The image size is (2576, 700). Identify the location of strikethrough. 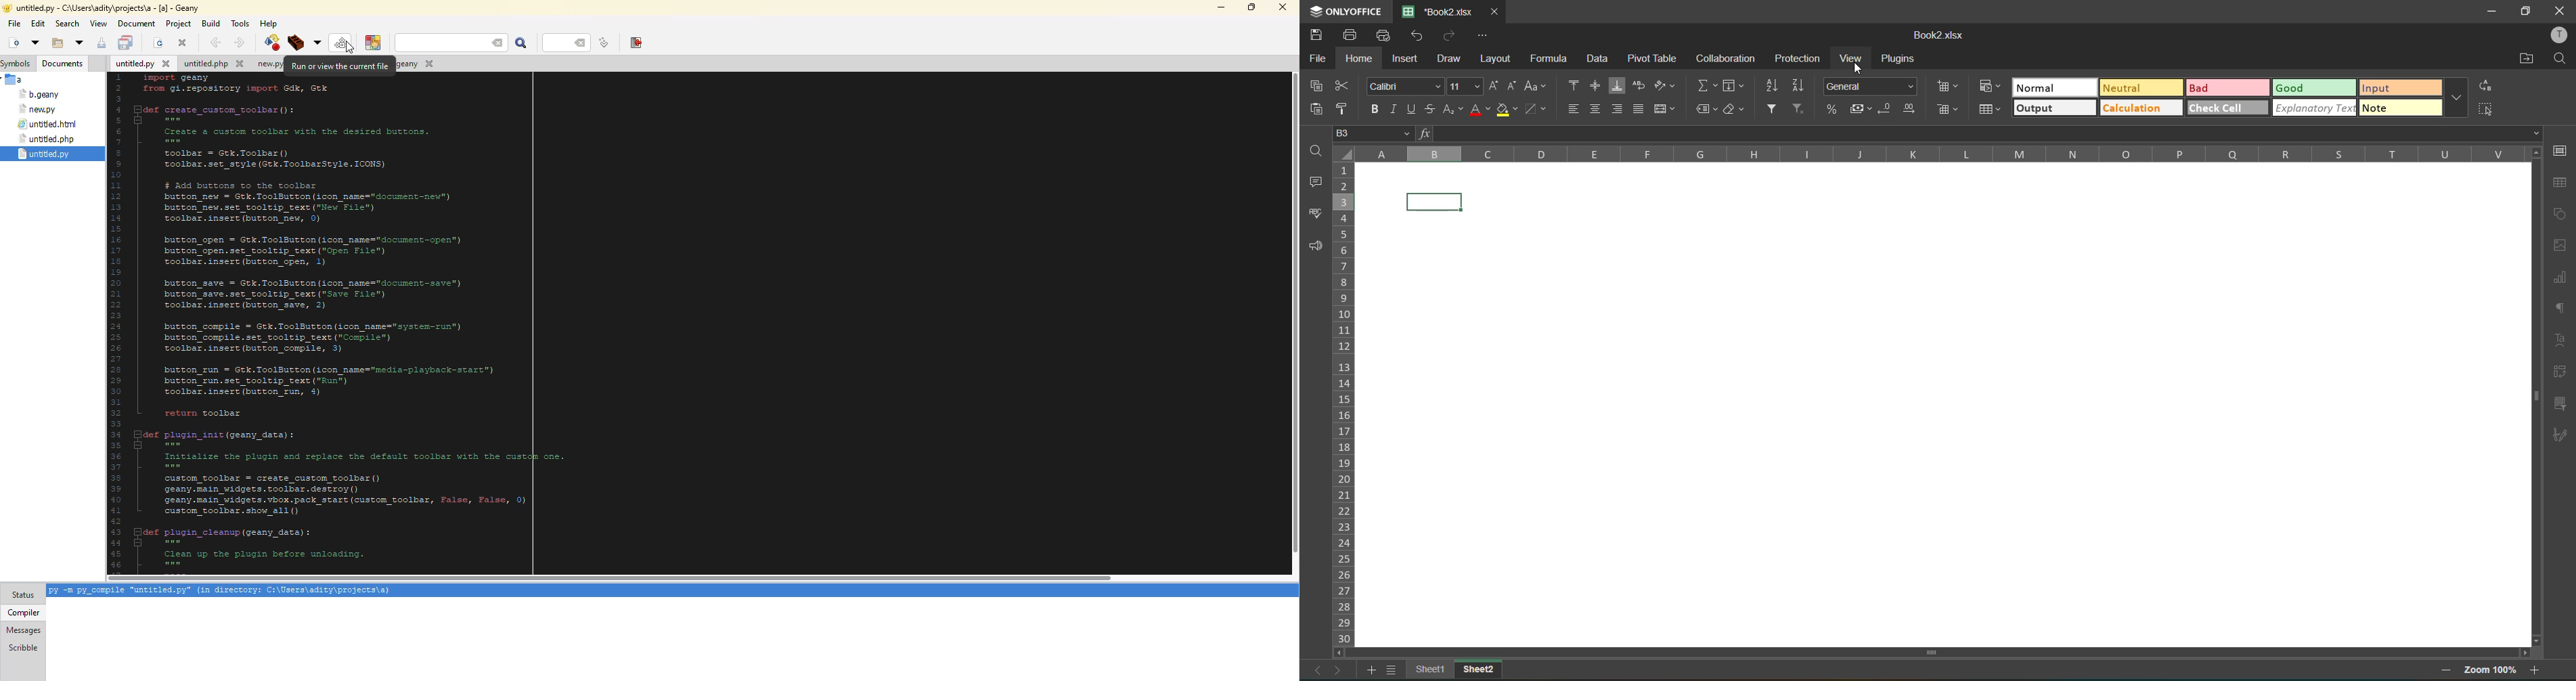
(1430, 109).